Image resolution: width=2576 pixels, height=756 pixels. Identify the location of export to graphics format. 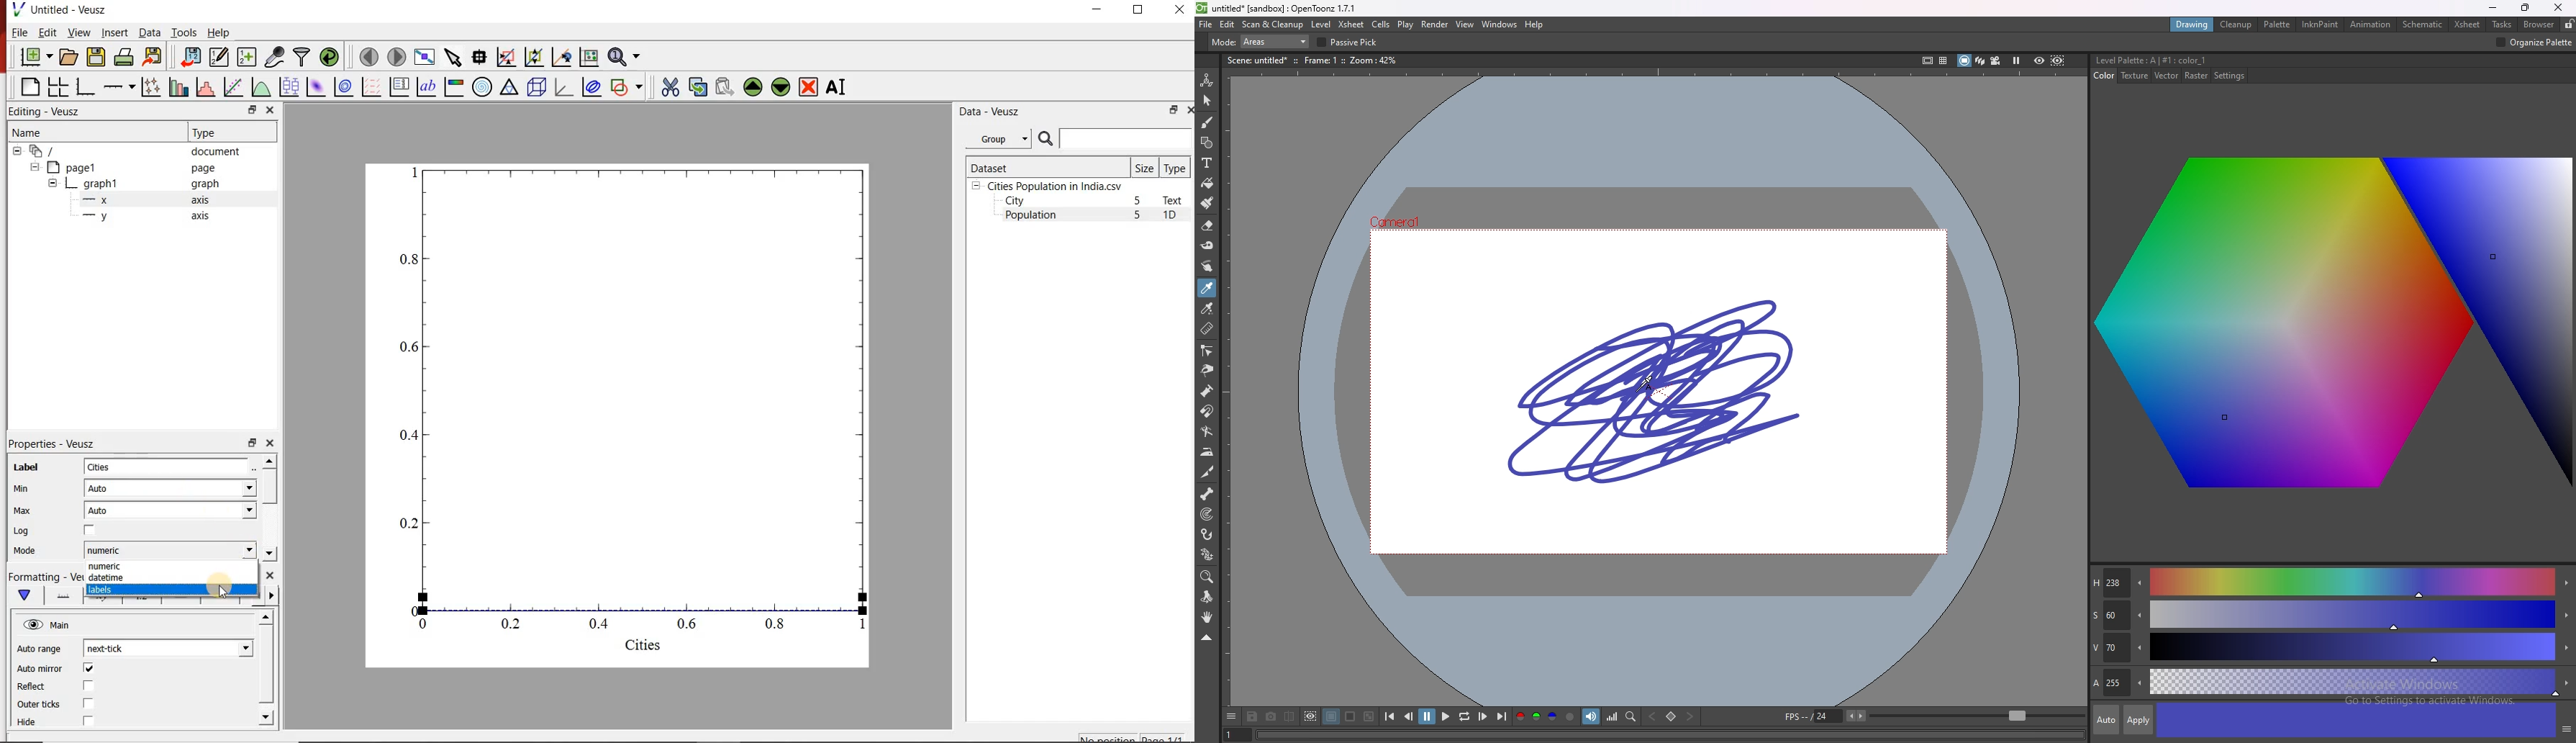
(153, 58).